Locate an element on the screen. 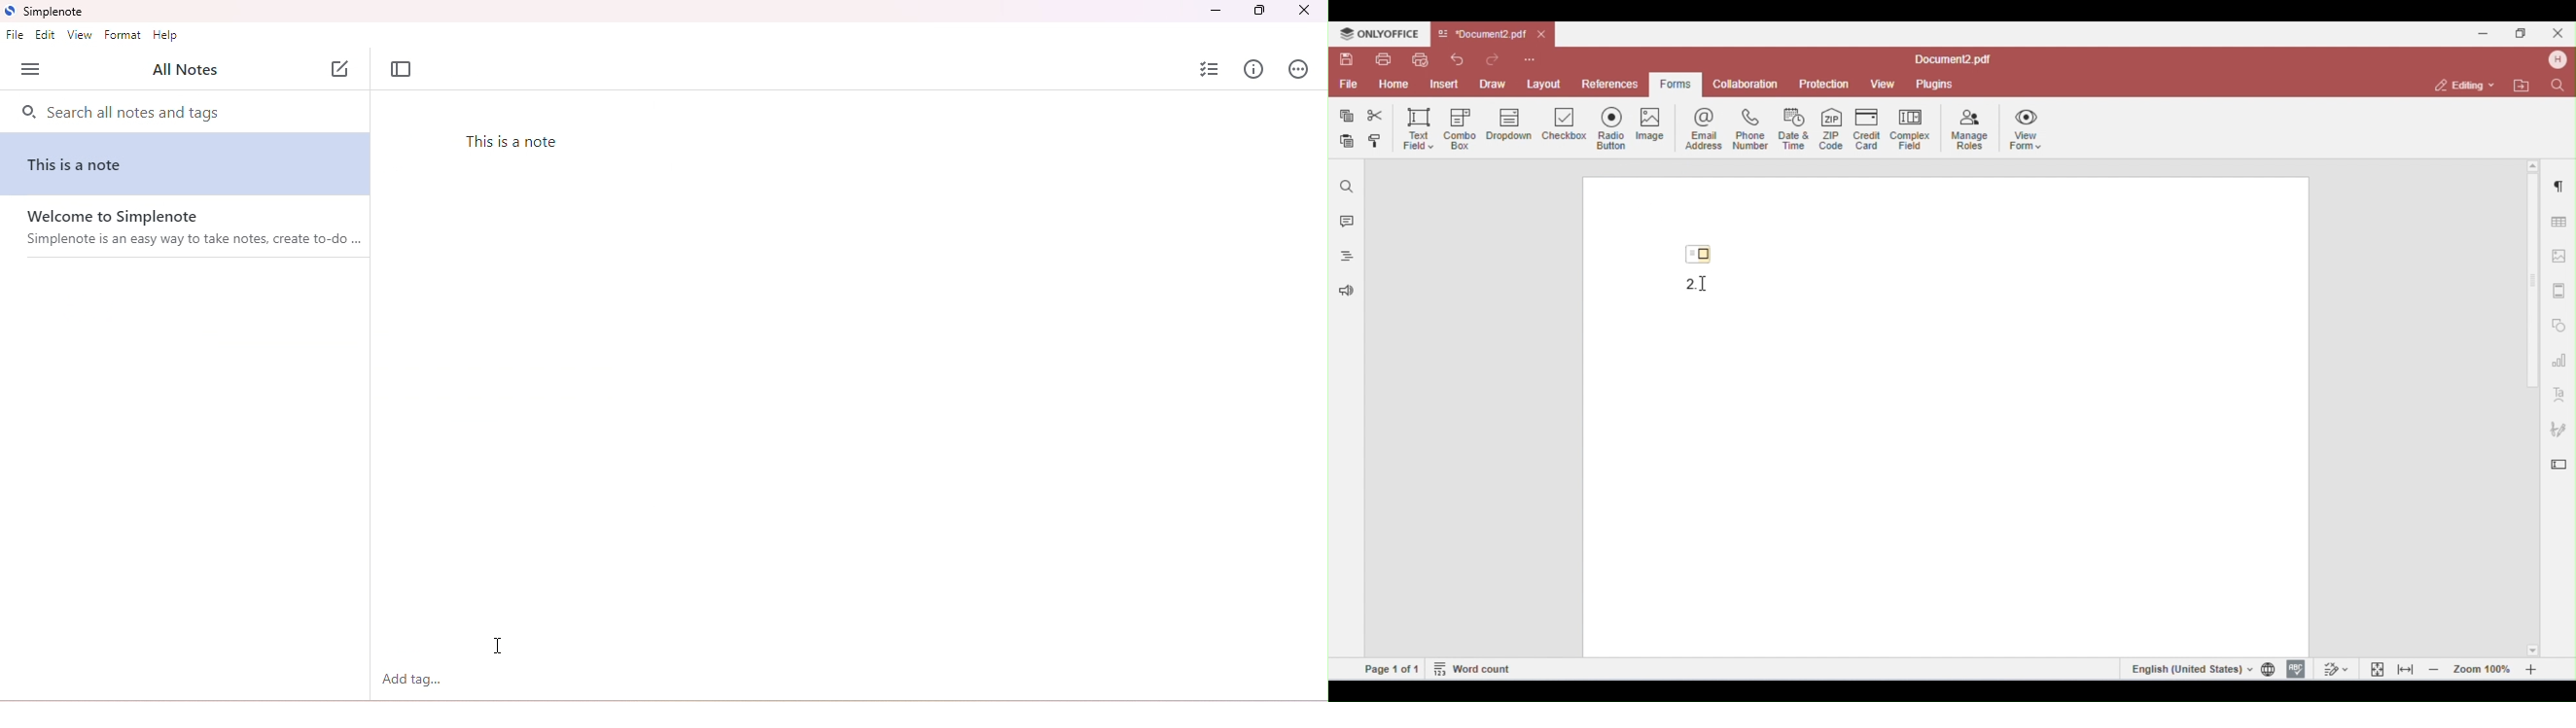 The height and width of the screenshot is (728, 2576). This is a note is located at coordinates (81, 165).